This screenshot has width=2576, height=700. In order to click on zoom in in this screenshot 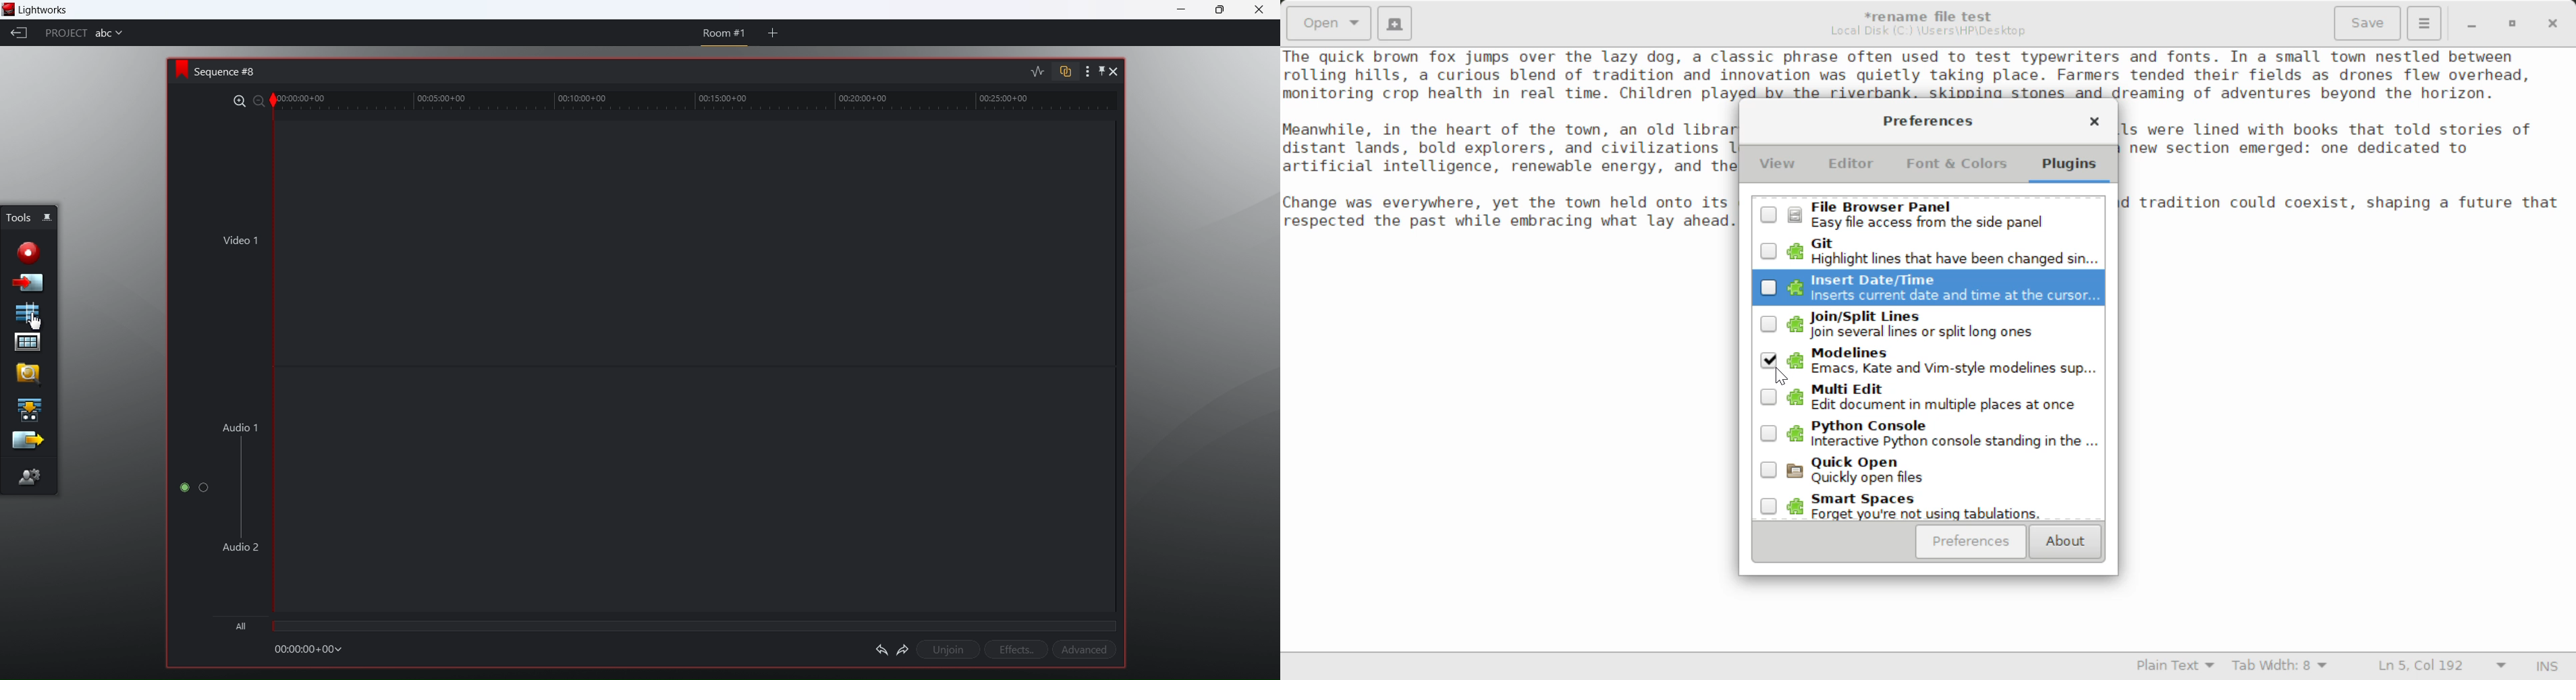, I will do `click(236, 99)`.